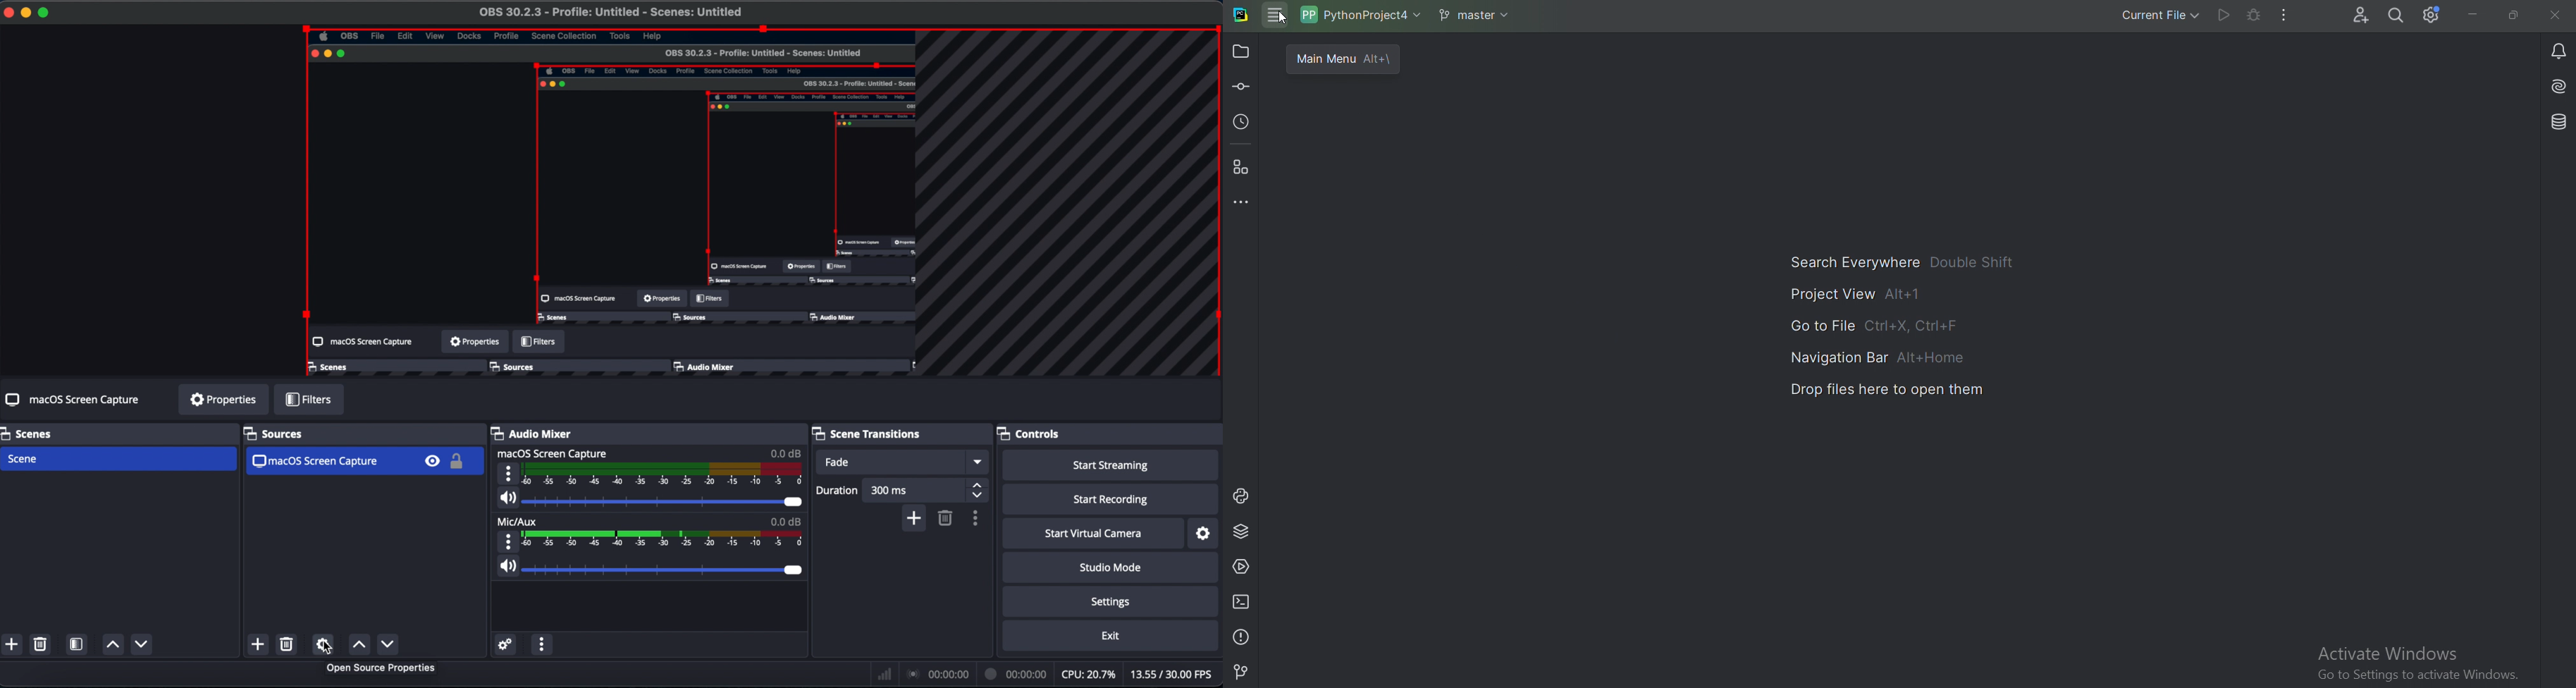  What do you see at coordinates (1017, 674) in the screenshot?
I see `recording elapsed time` at bounding box center [1017, 674].